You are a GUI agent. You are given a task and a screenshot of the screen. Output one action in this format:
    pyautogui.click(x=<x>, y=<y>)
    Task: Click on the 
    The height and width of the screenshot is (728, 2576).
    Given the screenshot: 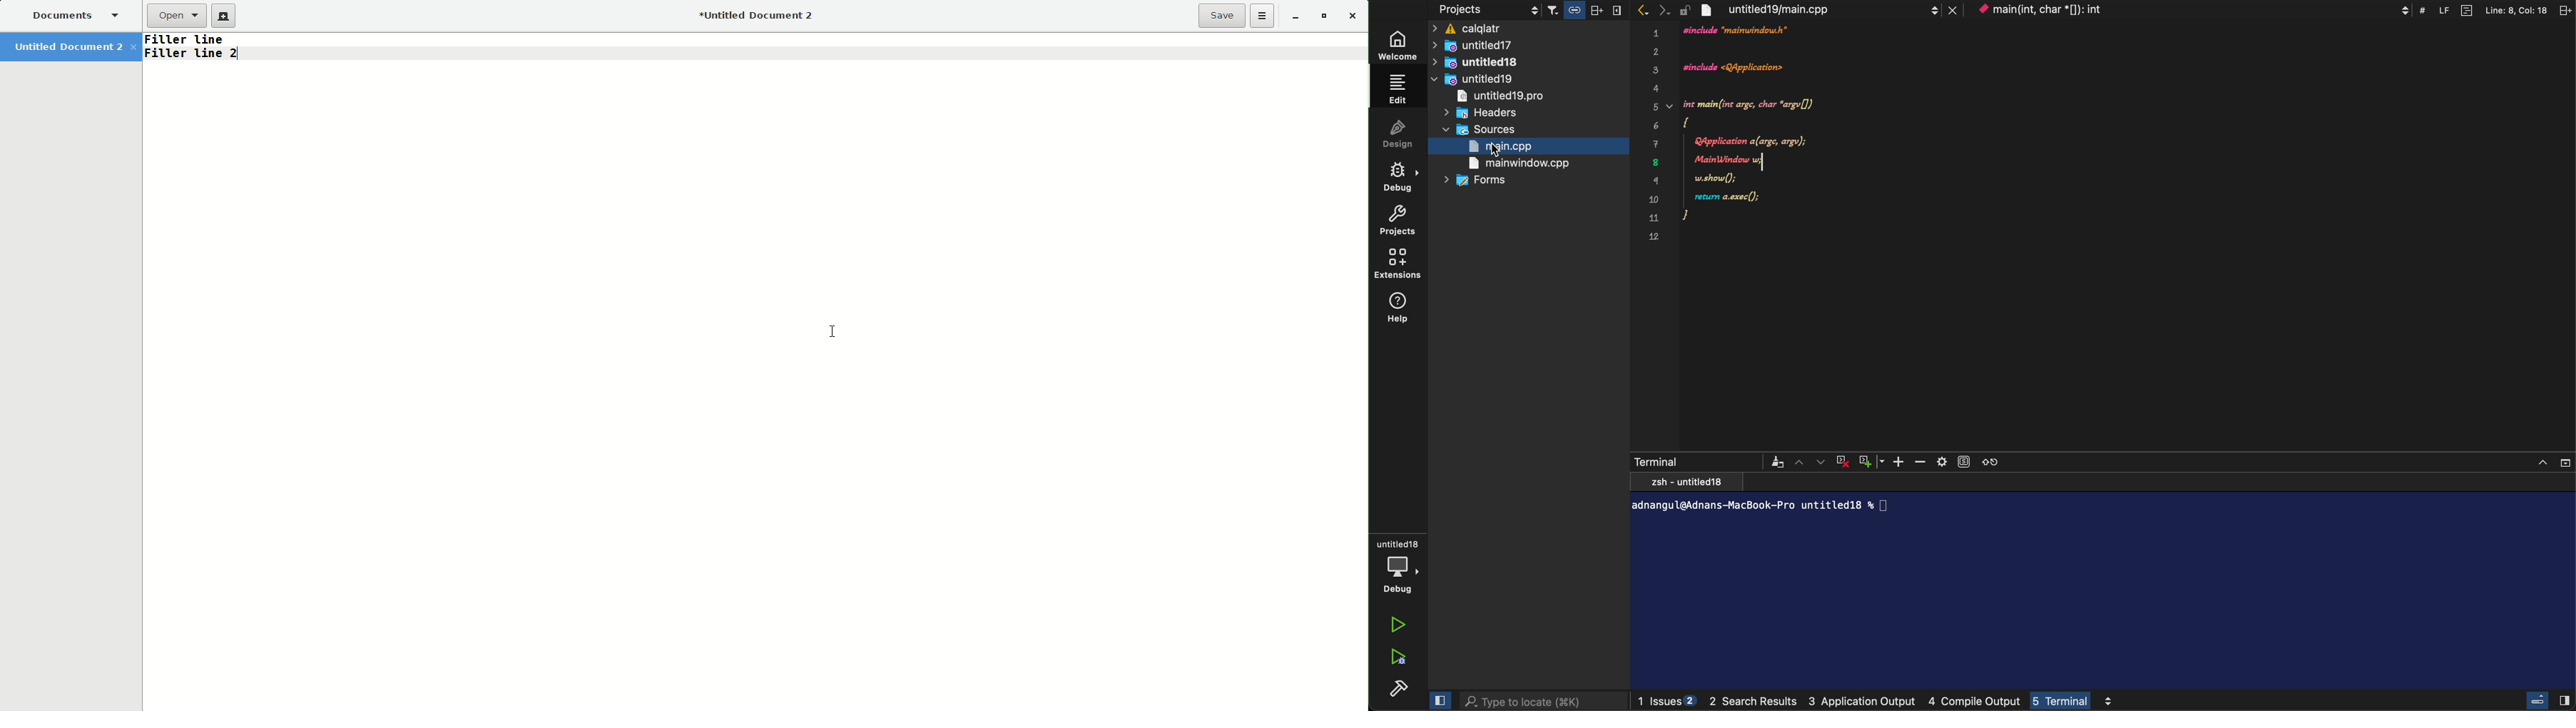 What is the action you would take?
    pyautogui.click(x=1587, y=10)
    